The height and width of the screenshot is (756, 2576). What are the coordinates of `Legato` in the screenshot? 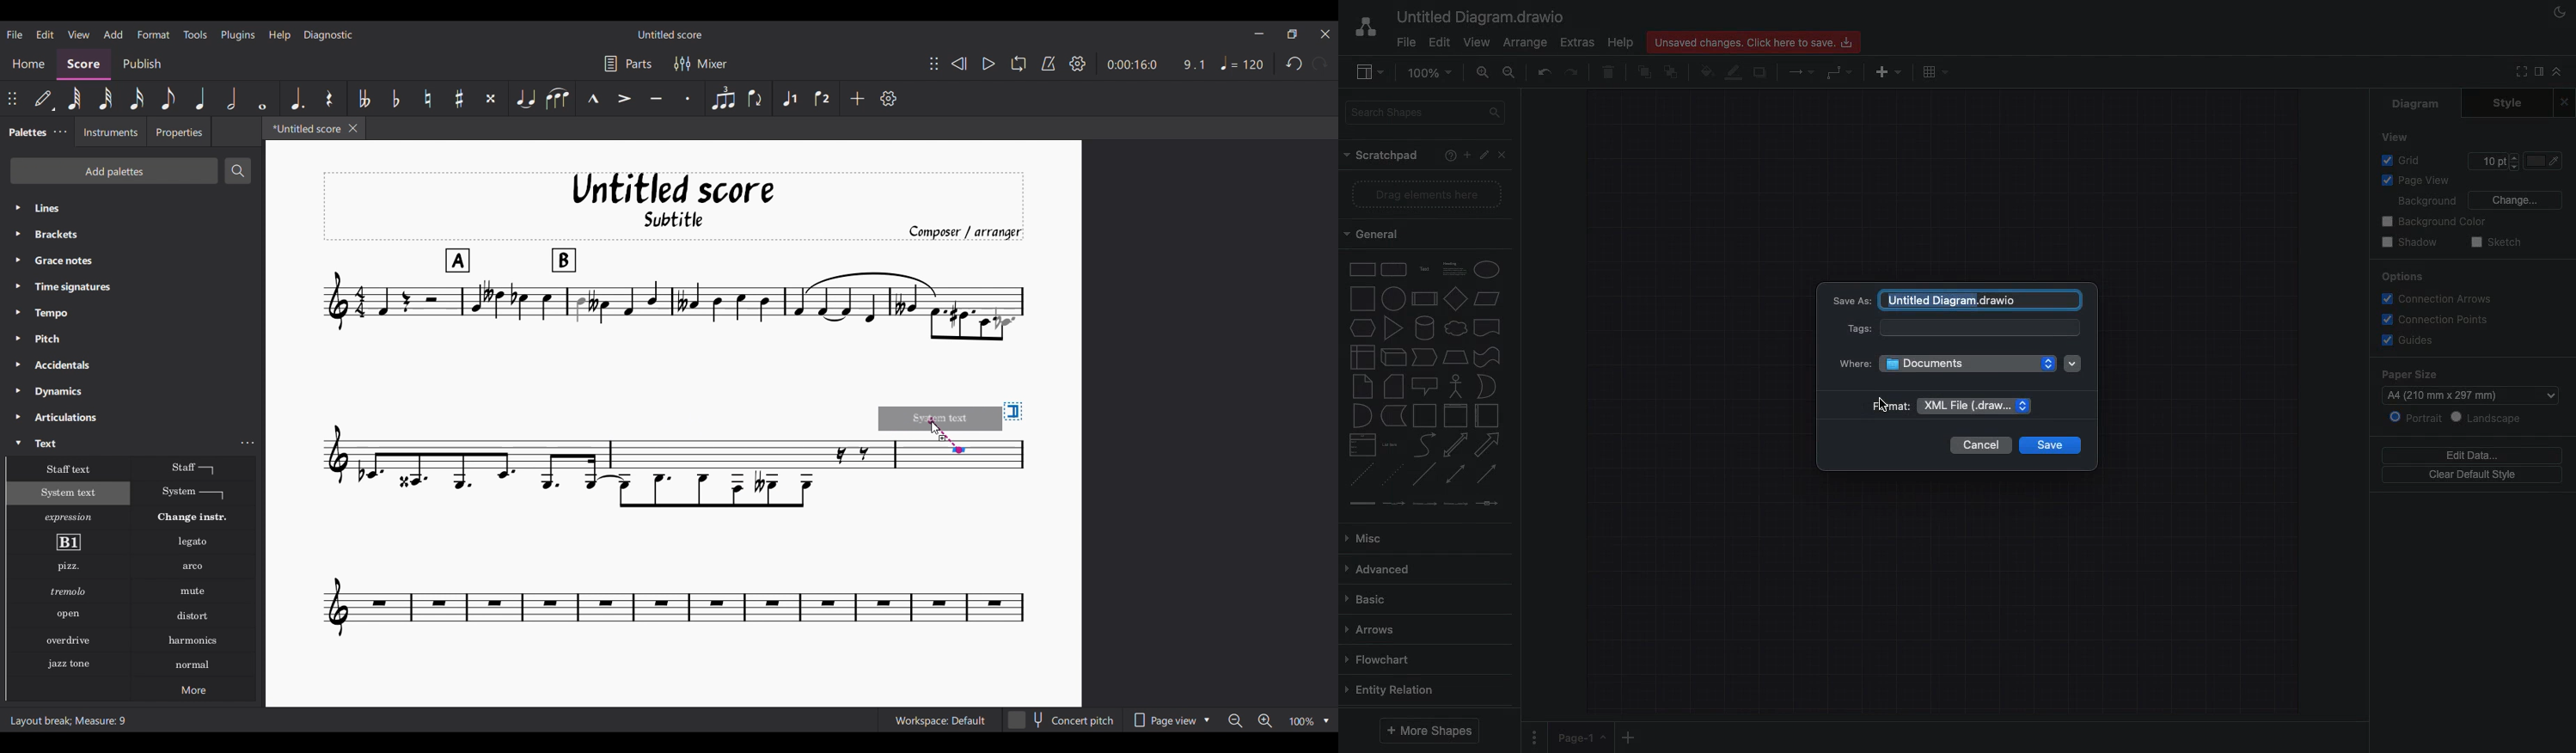 It's located at (193, 542).